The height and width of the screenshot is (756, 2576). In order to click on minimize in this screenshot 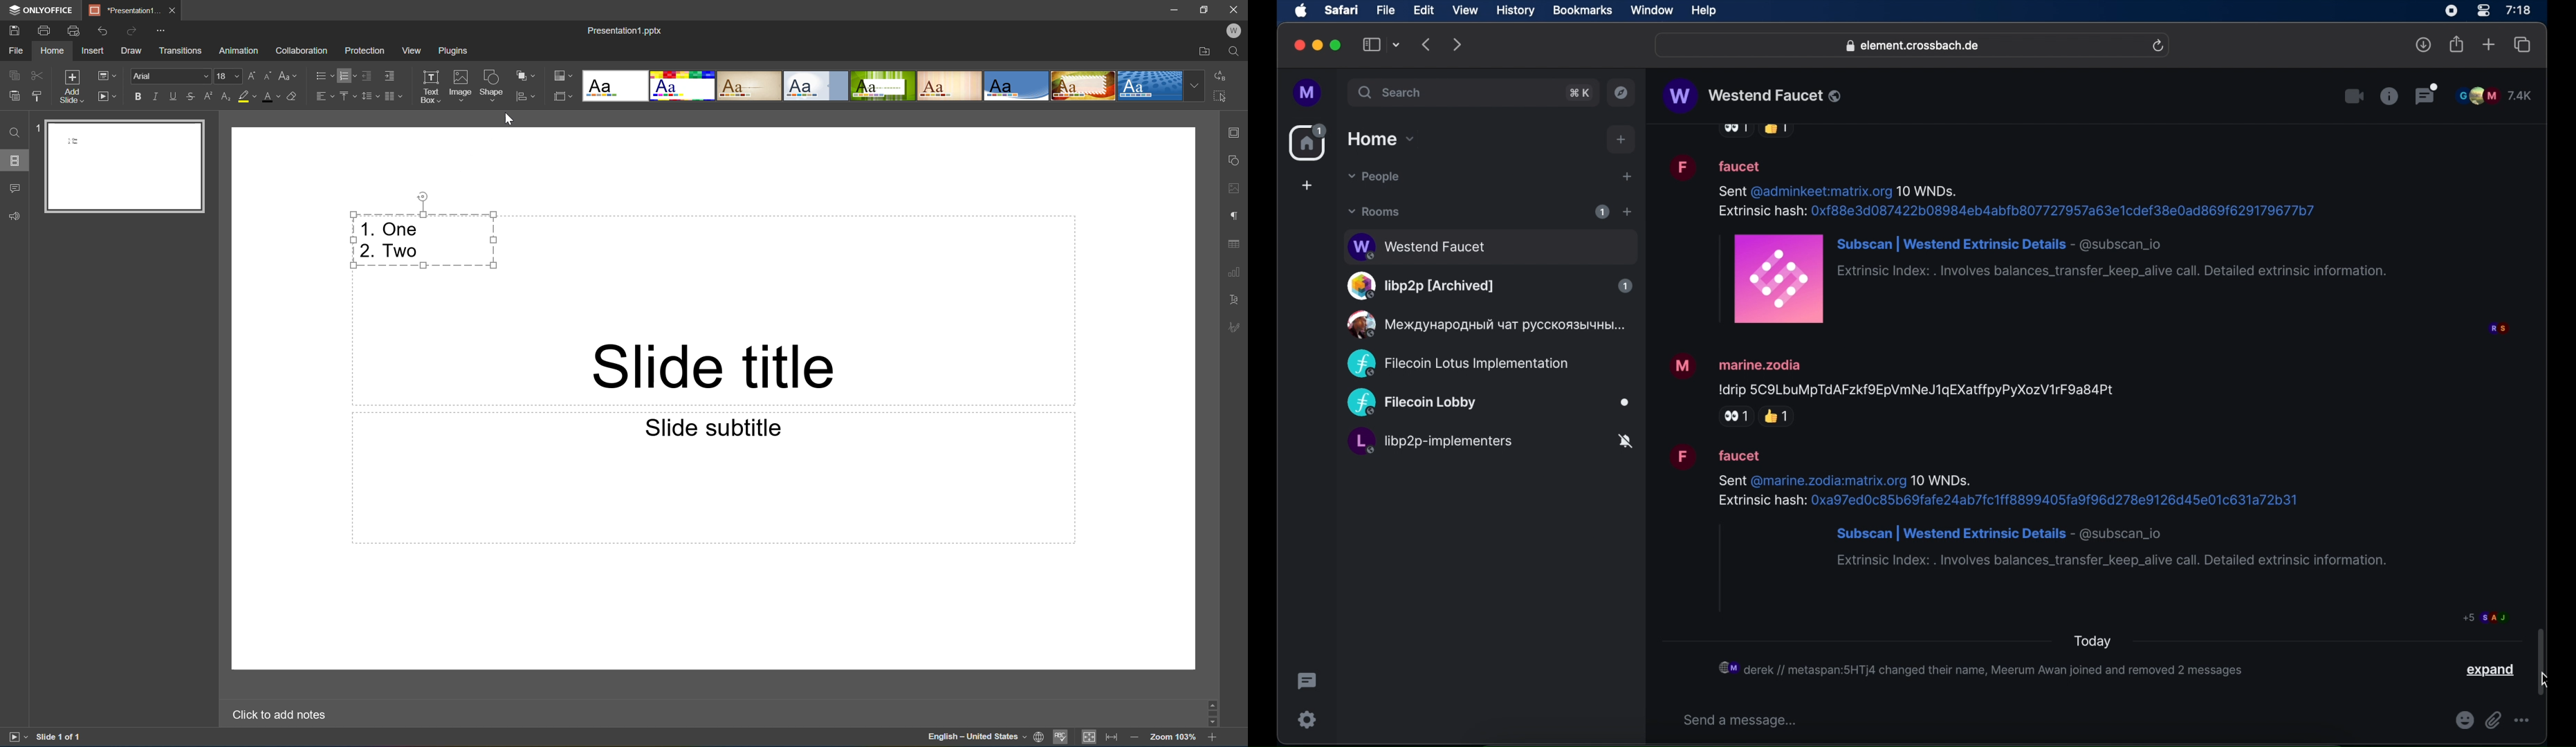, I will do `click(1318, 45)`.